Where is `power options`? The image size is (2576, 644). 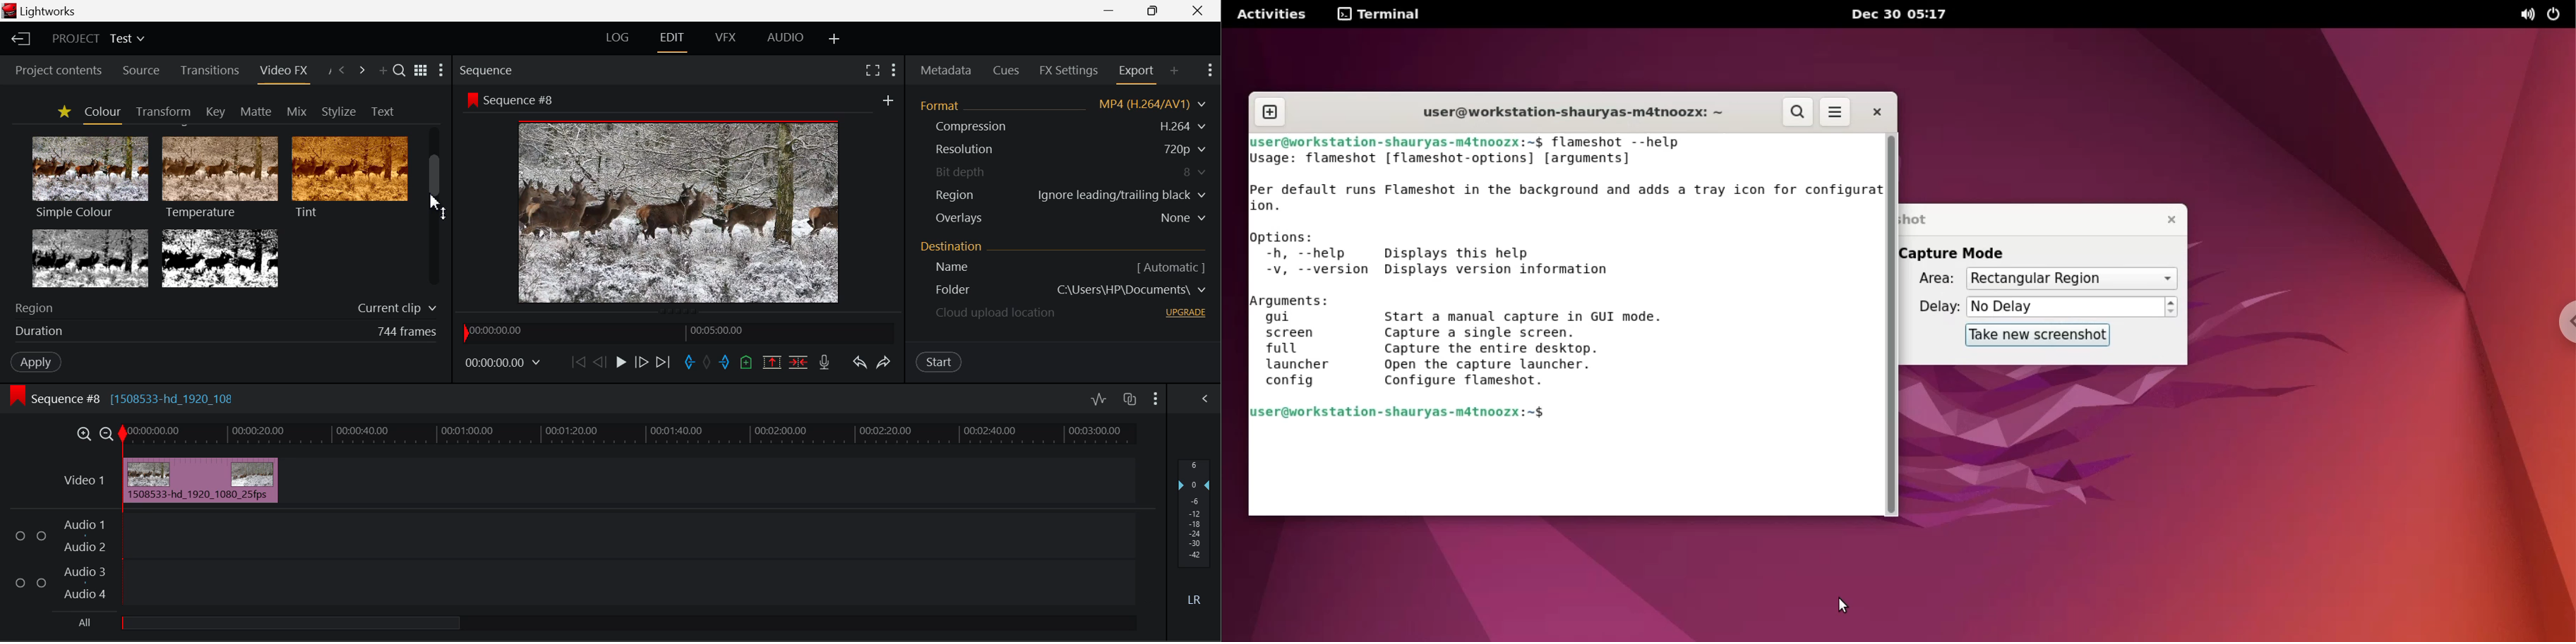 power options is located at coordinates (2556, 16).